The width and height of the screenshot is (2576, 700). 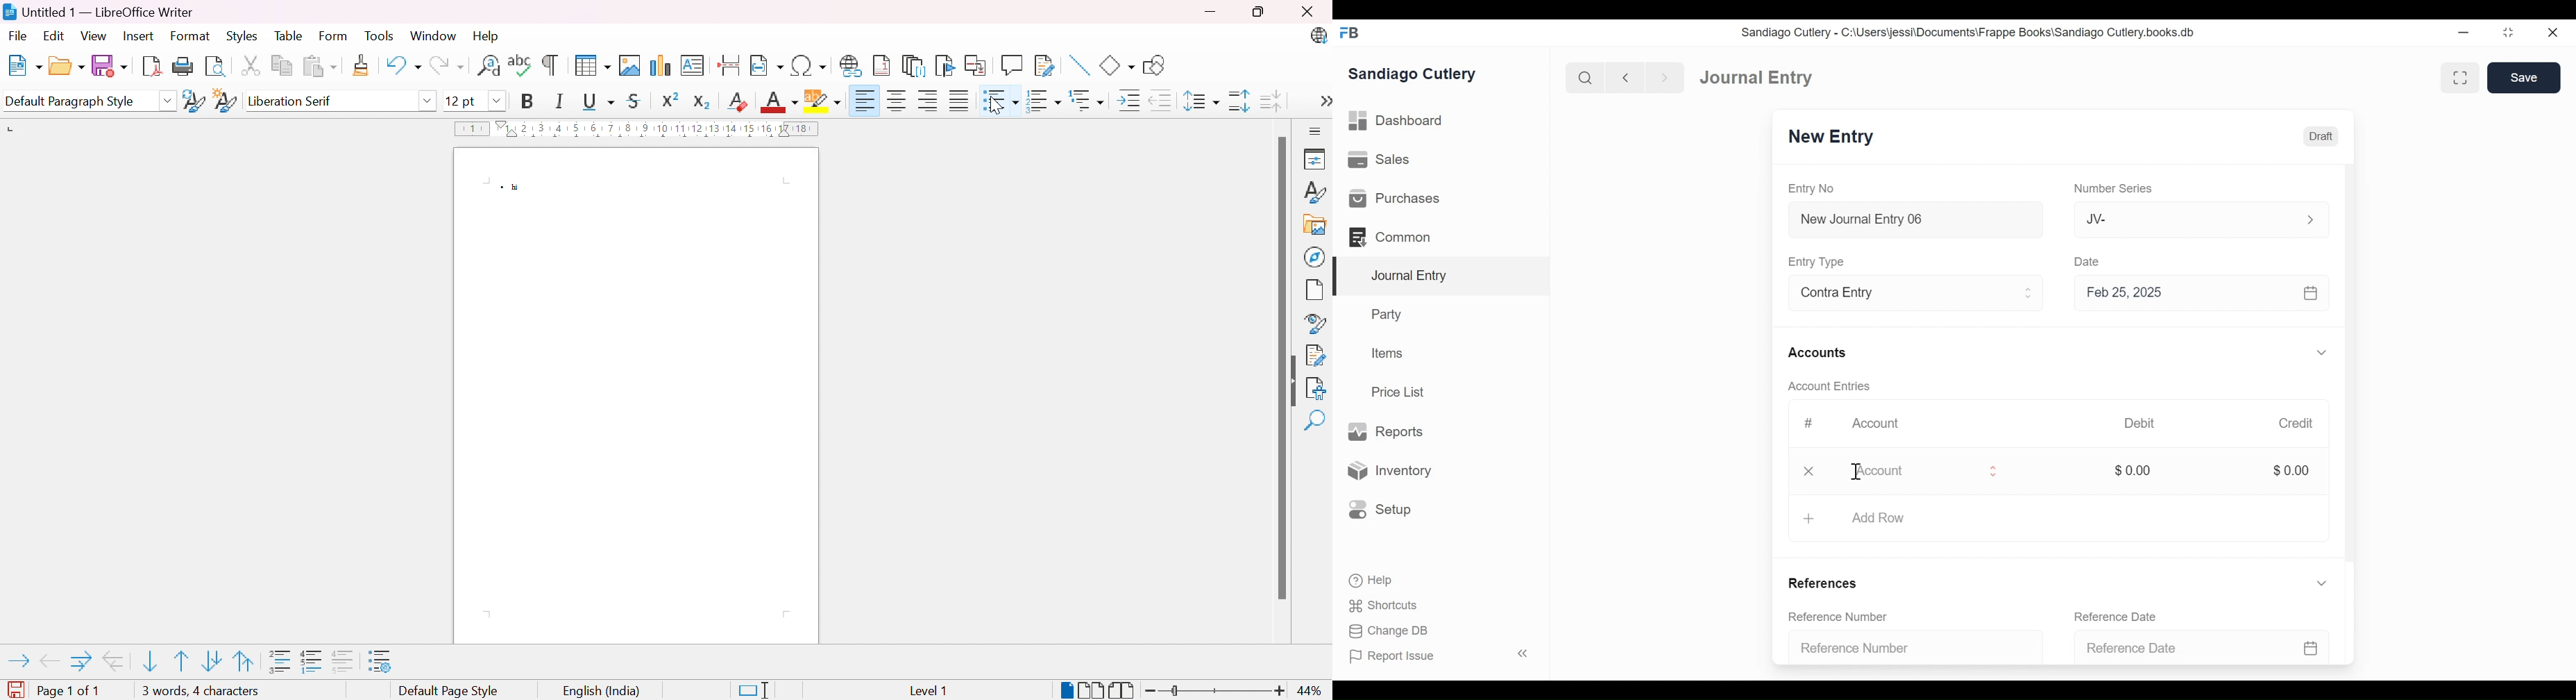 What do you see at coordinates (1397, 237) in the screenshot?
I see `Common` at bounding box center [1397, 237].